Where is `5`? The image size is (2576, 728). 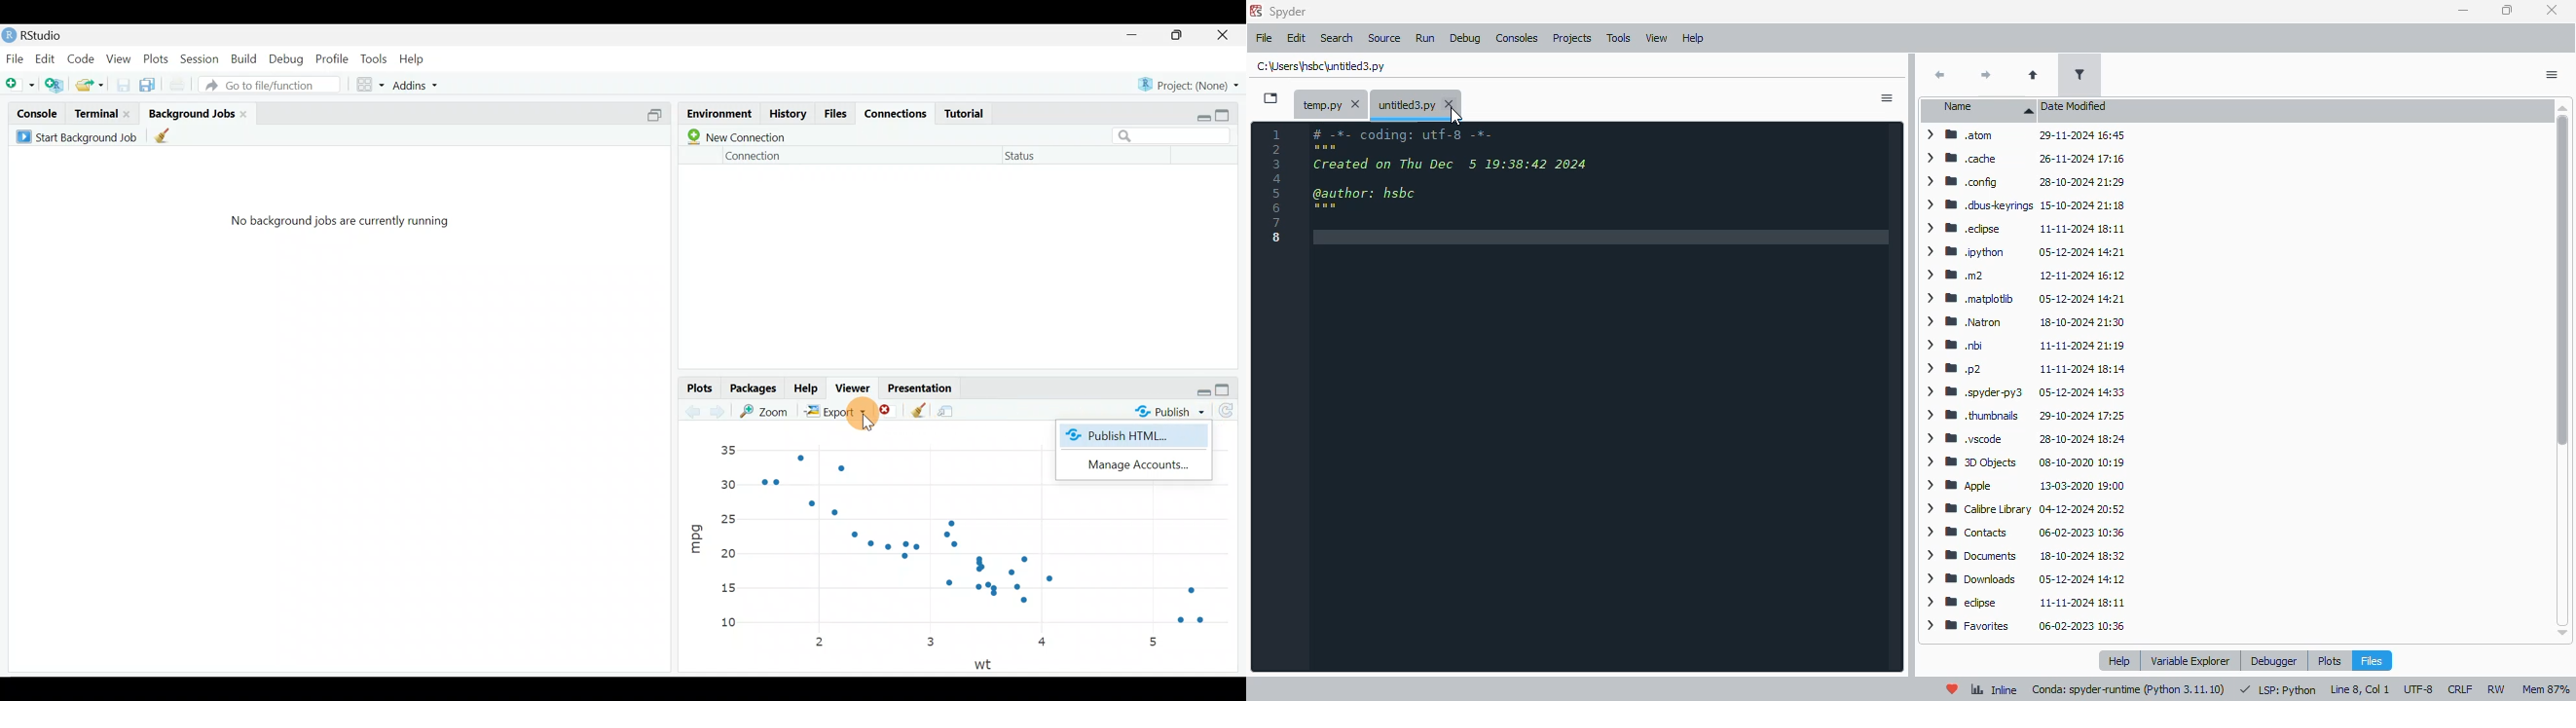
5 is located at coordinates (1153, 641).